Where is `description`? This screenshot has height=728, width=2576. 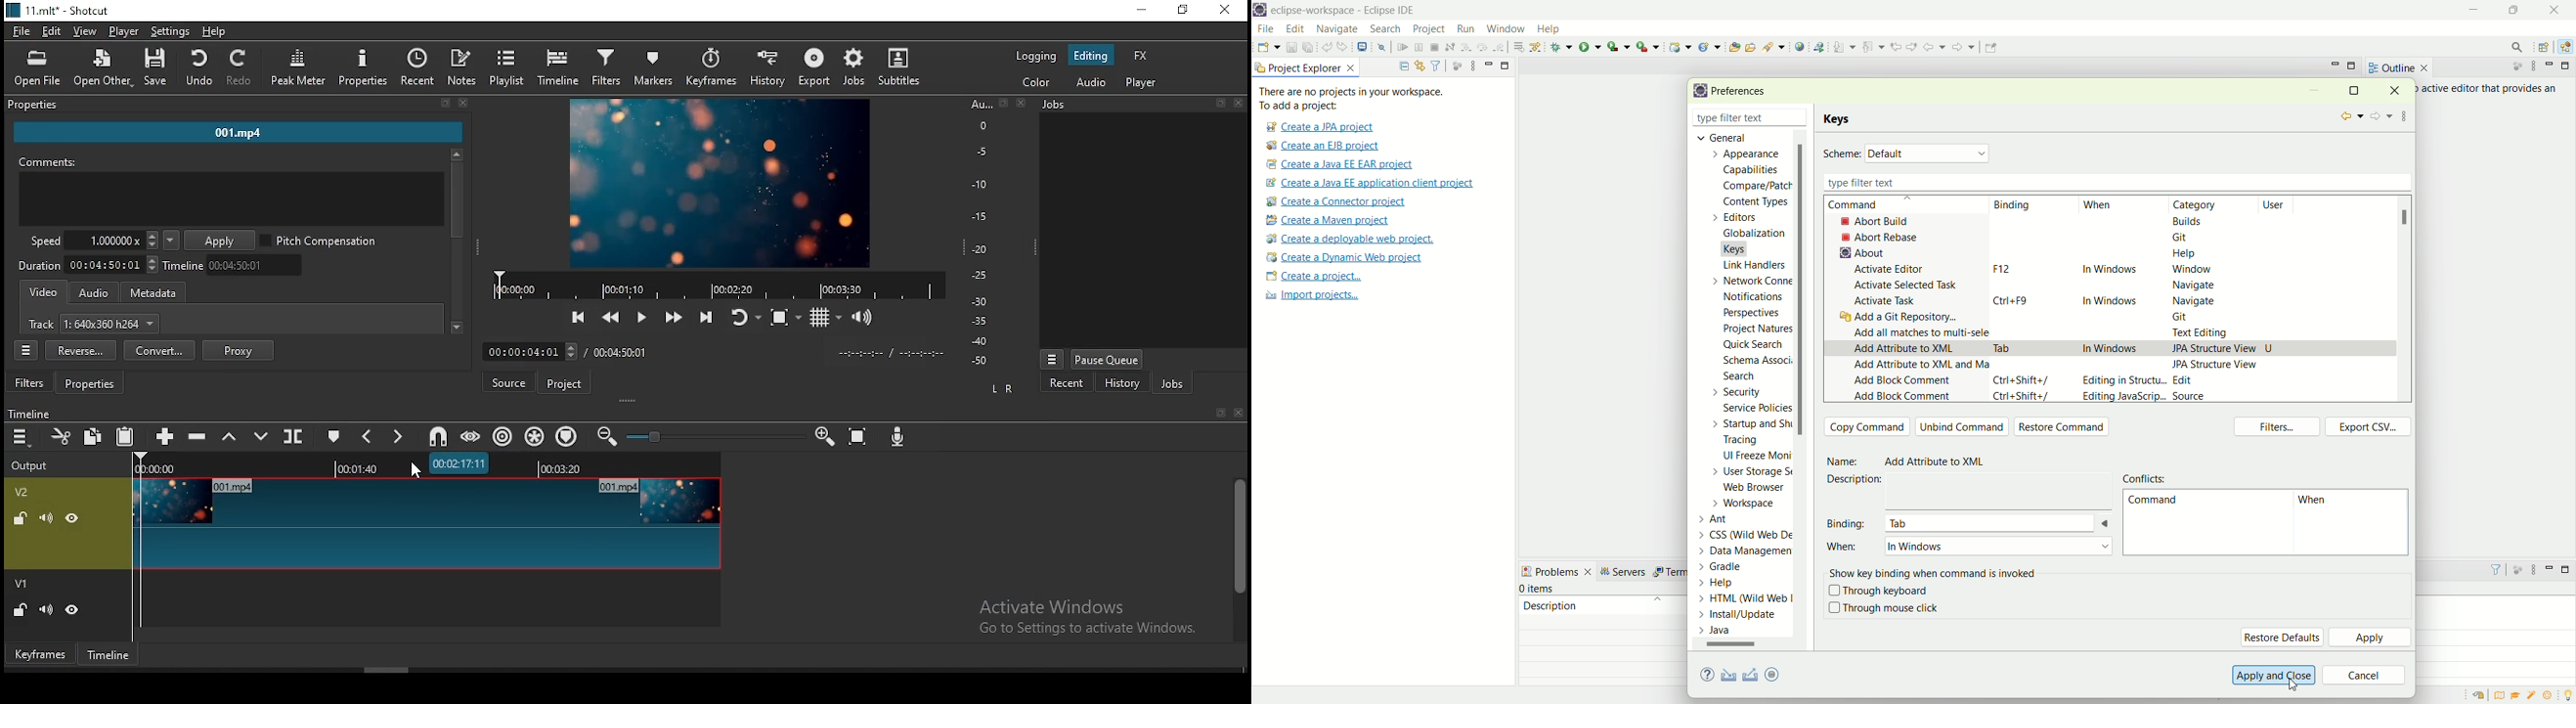
description is located at coordinates (1550, 605).